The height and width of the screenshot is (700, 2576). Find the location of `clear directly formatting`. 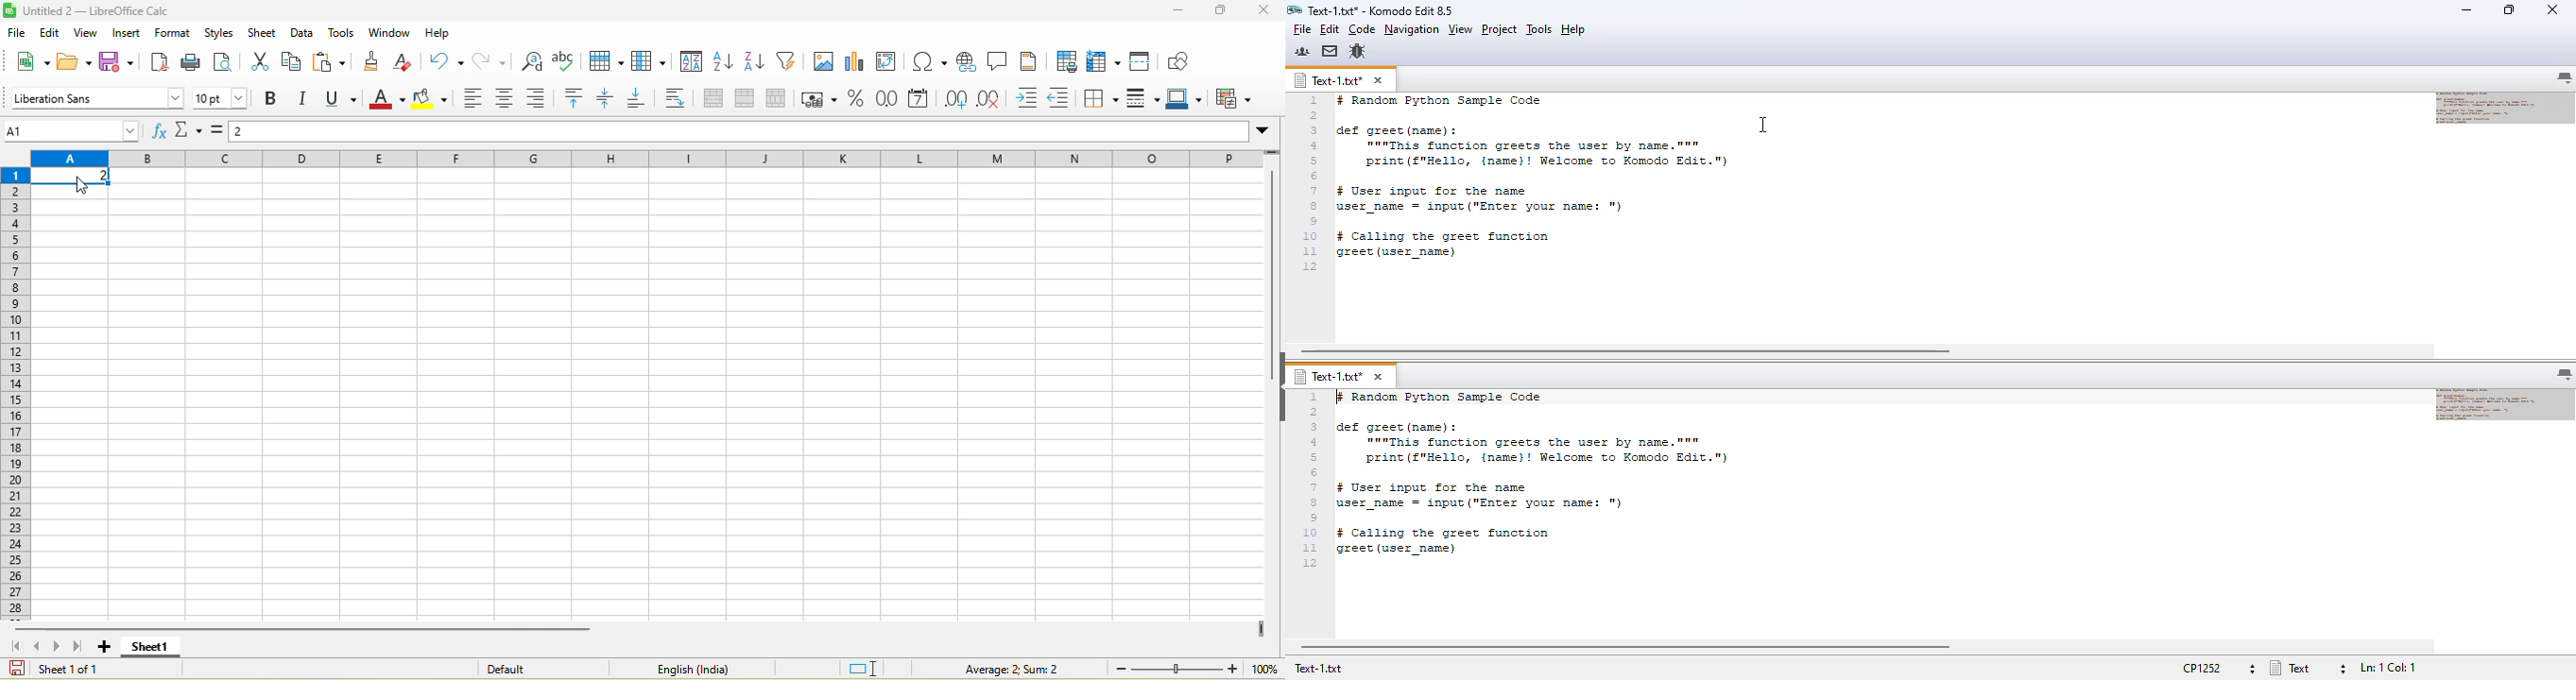

clear directly formatting is located at coordinates (412, 61).